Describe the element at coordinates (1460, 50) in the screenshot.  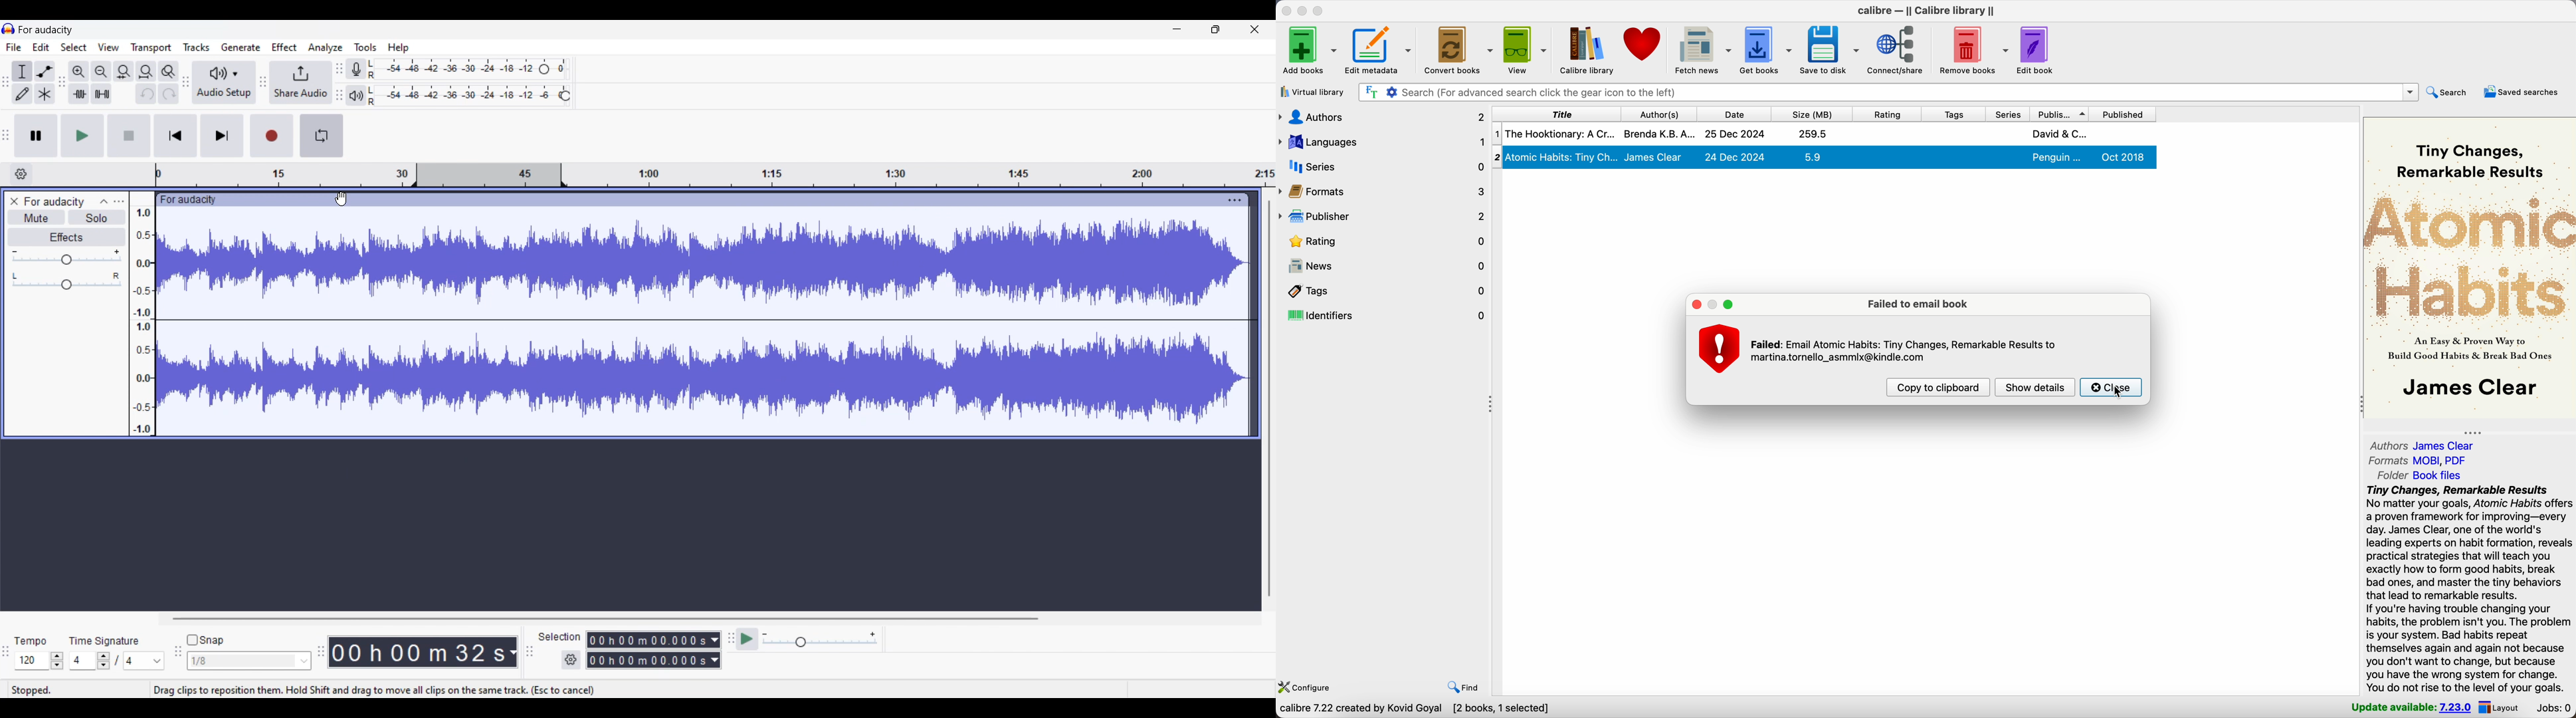
I see `convert books` at that location.